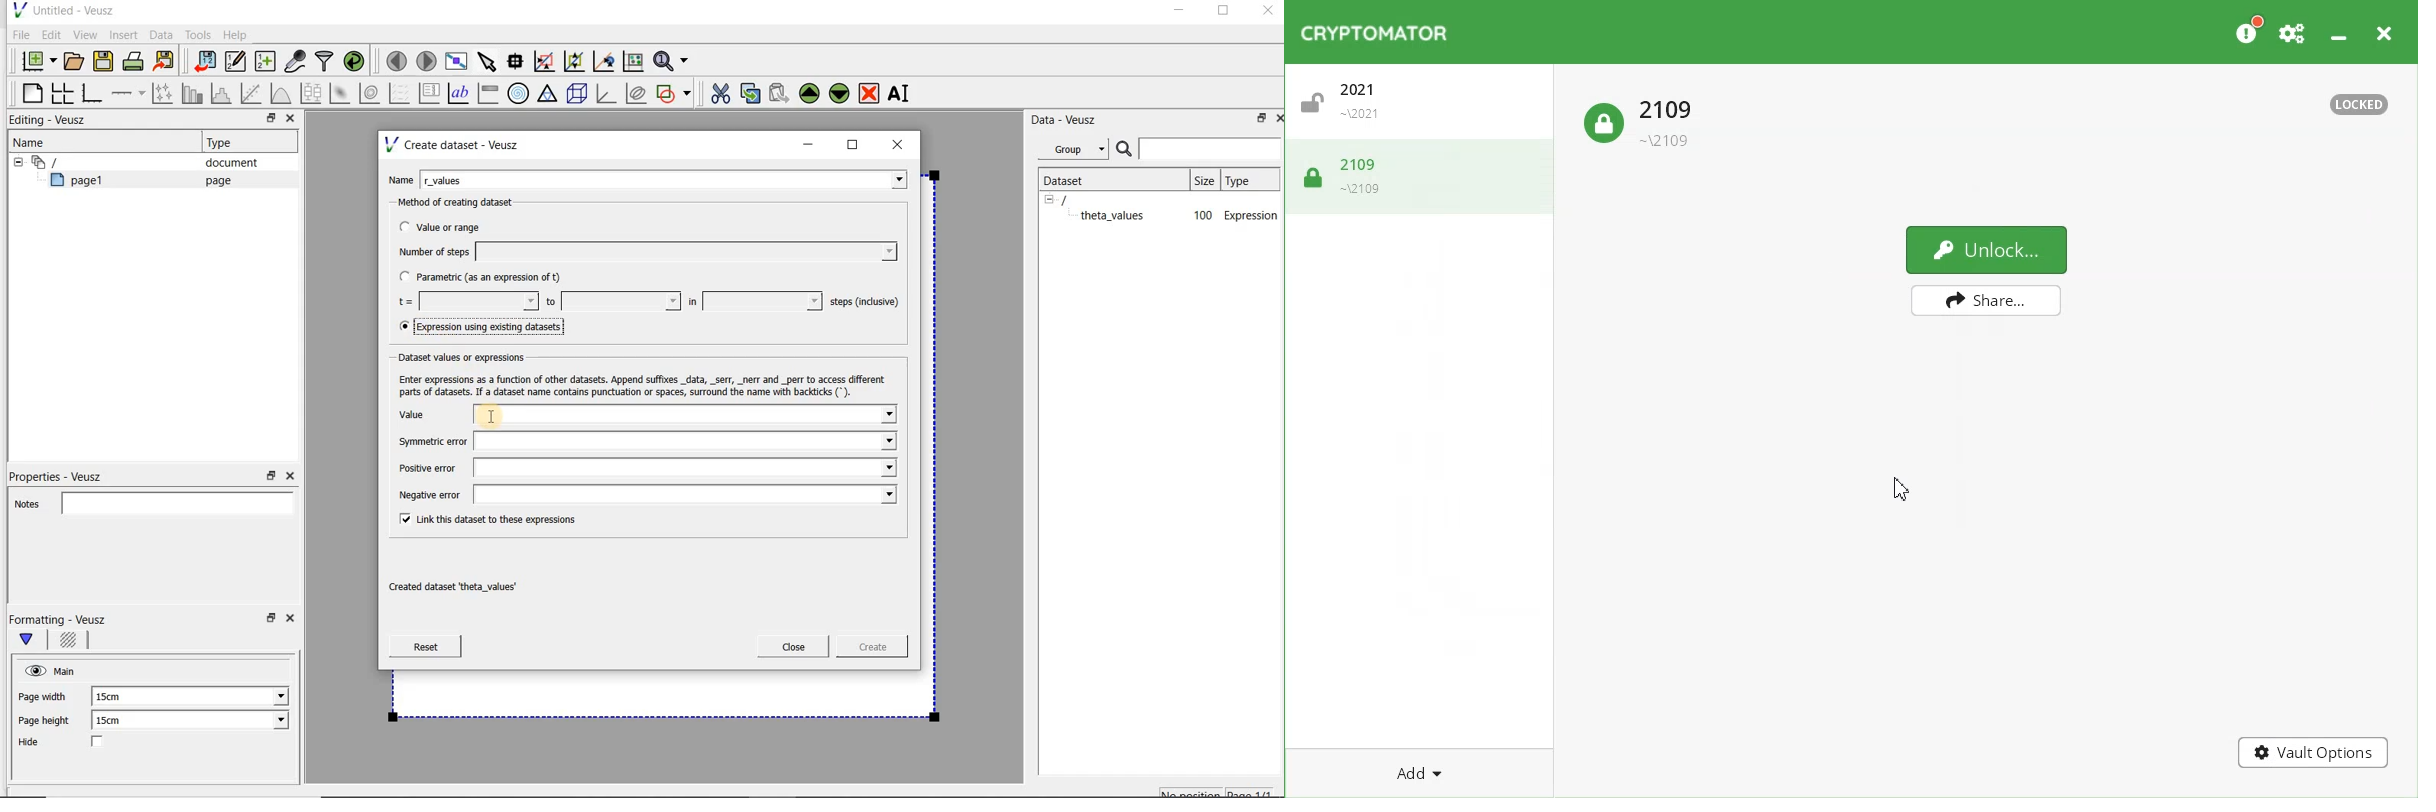 The image size is (2436, 812). What do you see at coordinates (865, 303) in the screenshot?
I see `steps (inclusive)` at bounding box center [865, 303].